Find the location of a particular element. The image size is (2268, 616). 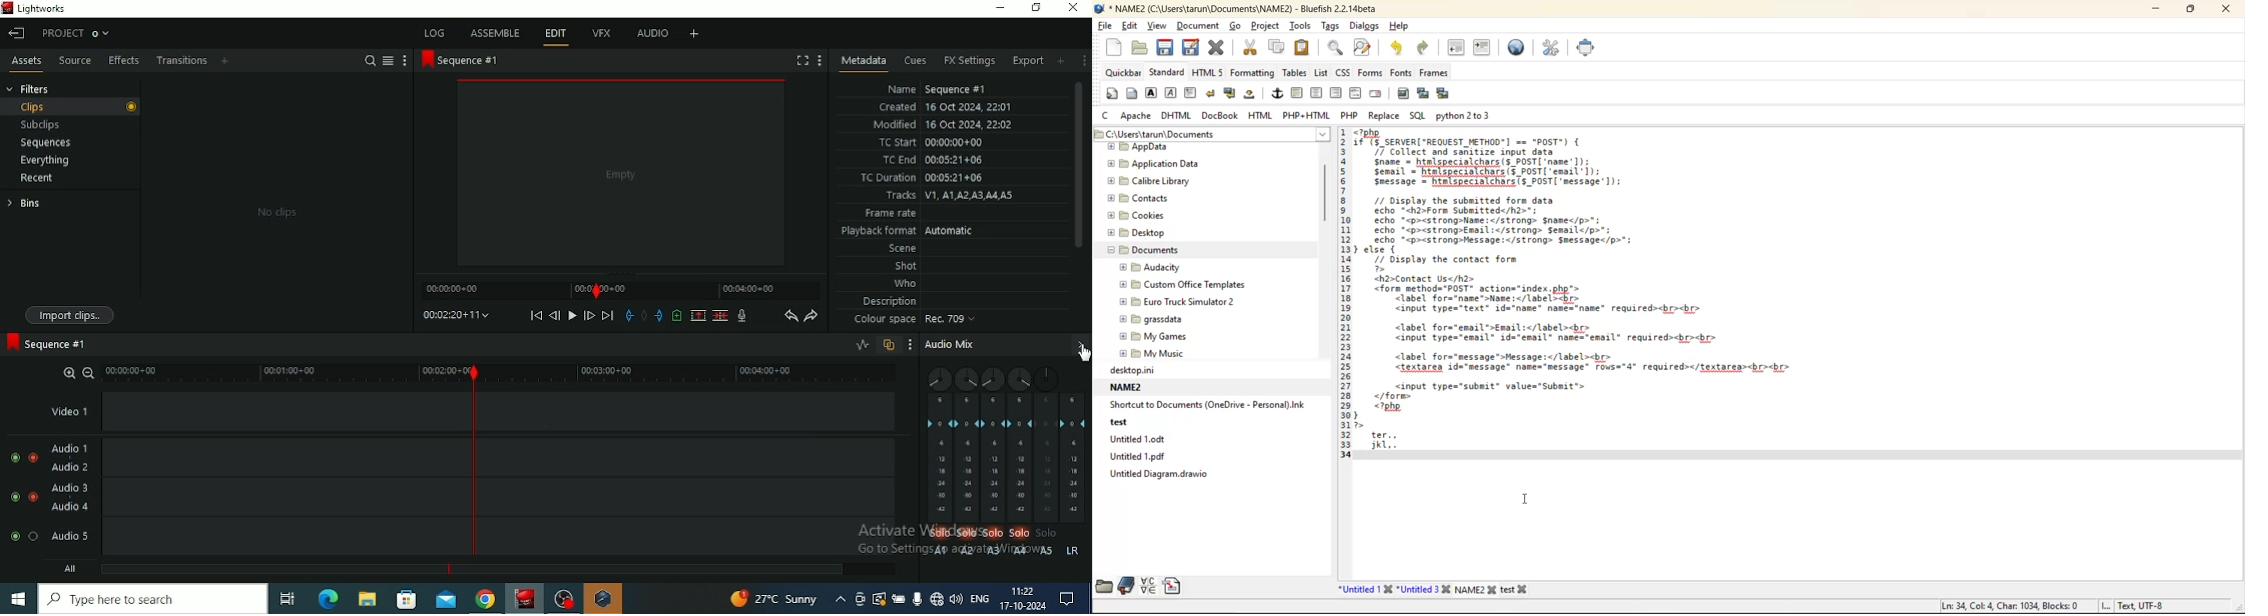

TC Start is located at coordinates (934, 143).